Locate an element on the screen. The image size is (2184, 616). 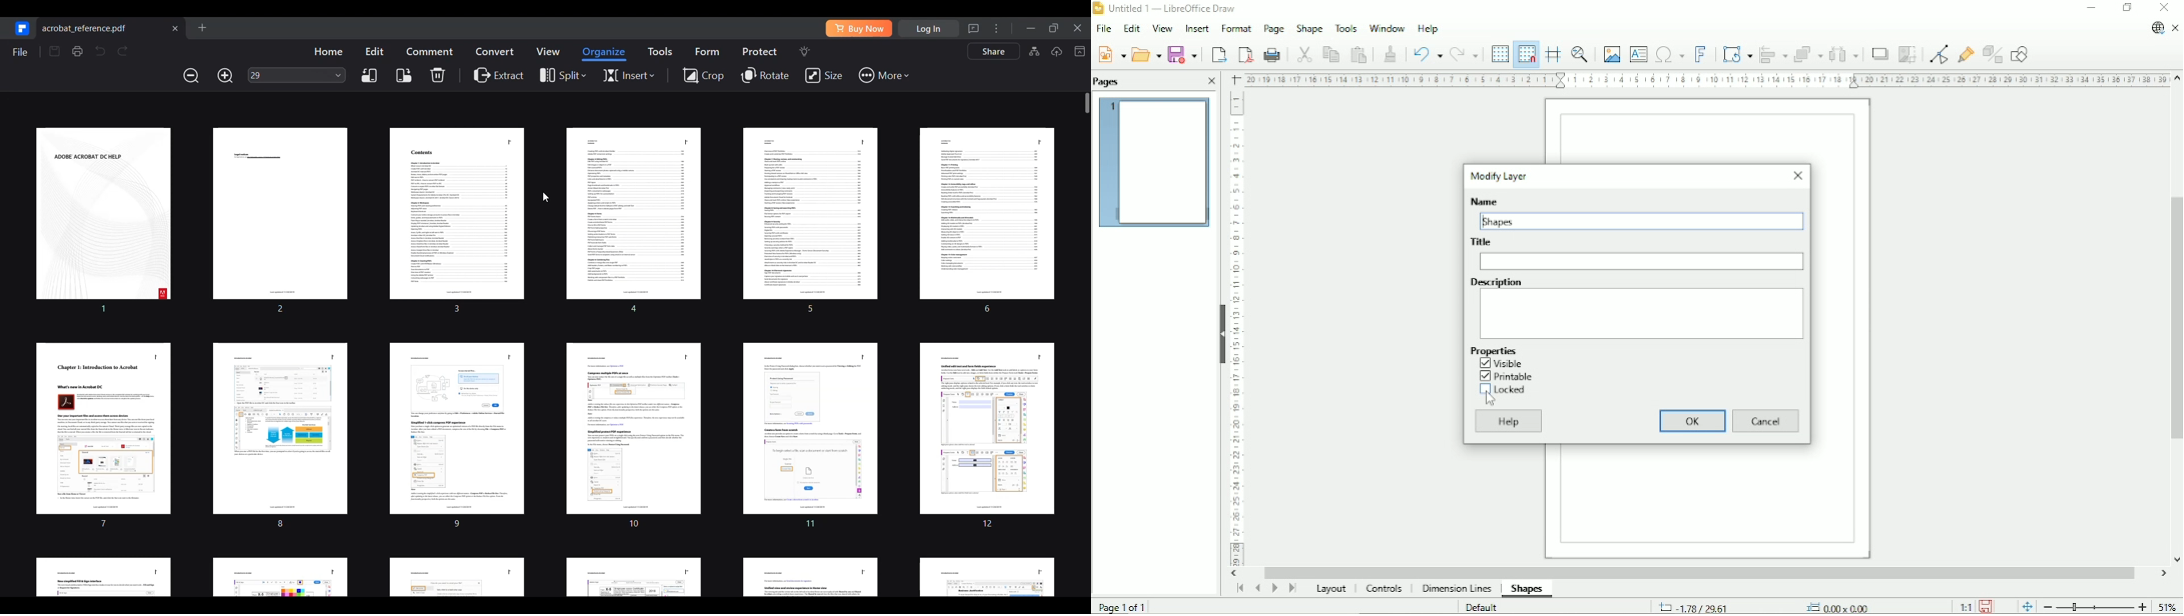
Horizontal scale is located at coordinates (1703, 81).